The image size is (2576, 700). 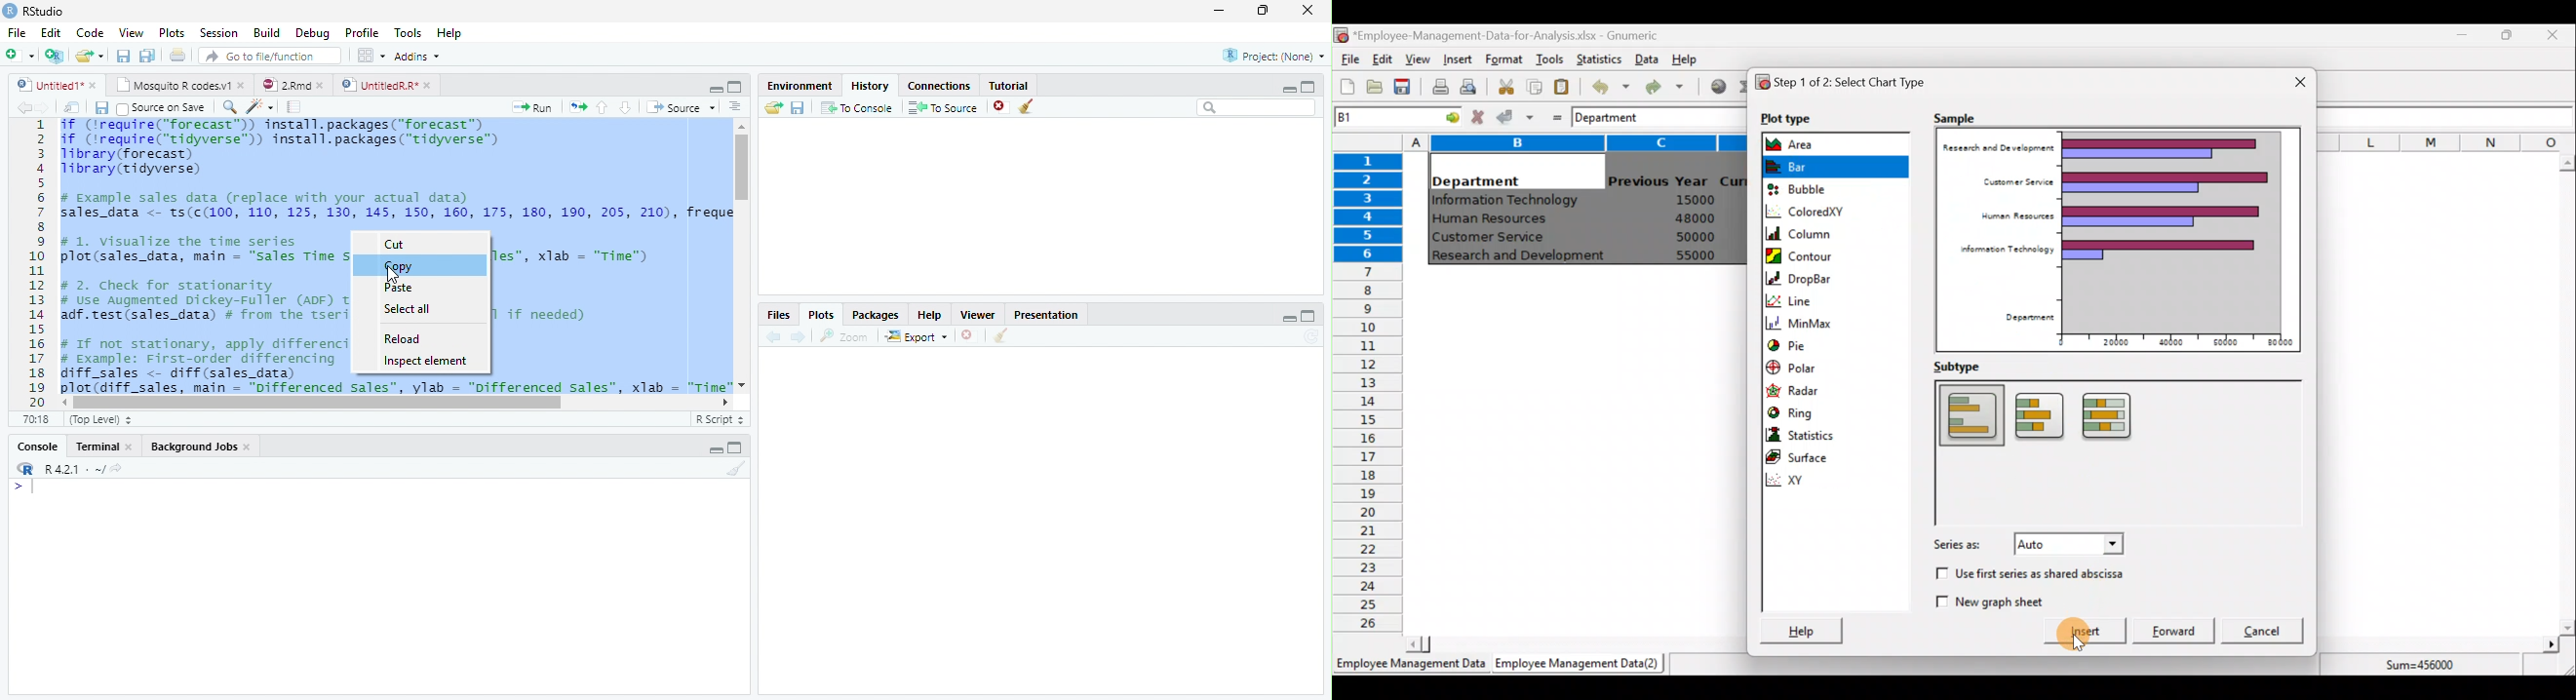 What do you see at coordinates (404, 338) in the screenshot?
I see `Reload` at bounding box center [404, 338].